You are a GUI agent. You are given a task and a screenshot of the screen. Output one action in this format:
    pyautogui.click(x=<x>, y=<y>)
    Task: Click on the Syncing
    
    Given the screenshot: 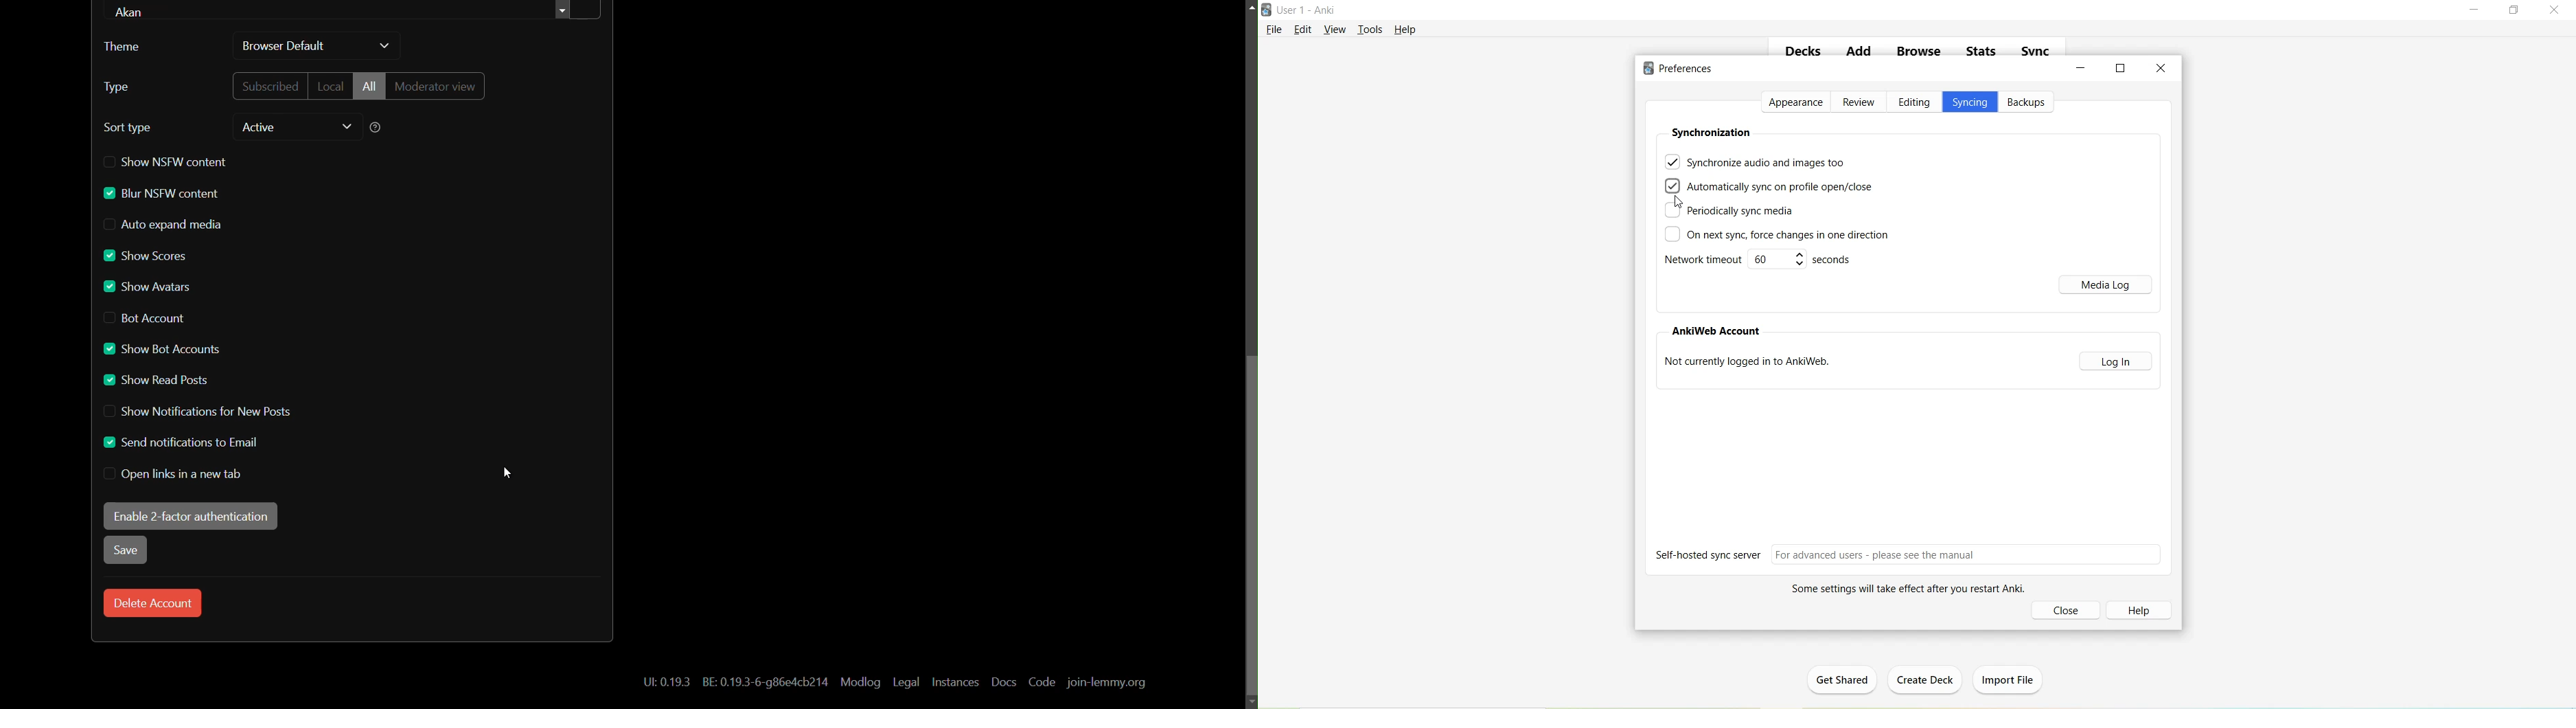 What is the action you would take?
    pyautogui.click(x=1970, y=104)
    